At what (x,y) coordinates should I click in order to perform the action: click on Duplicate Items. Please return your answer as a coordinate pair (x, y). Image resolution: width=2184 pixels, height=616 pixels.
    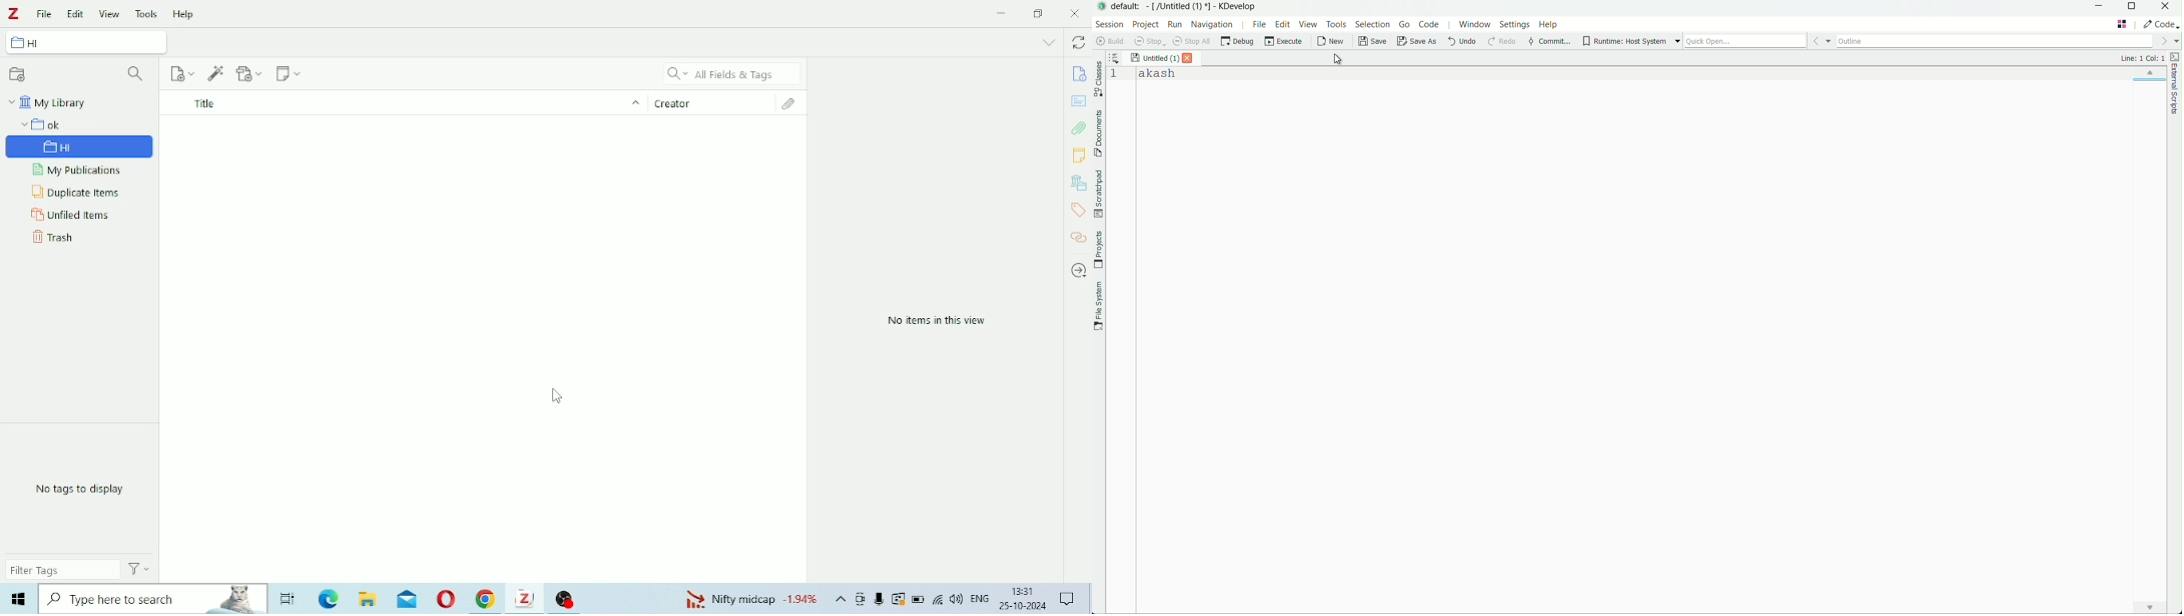
    Looking at the image, I should click on (75, 191).